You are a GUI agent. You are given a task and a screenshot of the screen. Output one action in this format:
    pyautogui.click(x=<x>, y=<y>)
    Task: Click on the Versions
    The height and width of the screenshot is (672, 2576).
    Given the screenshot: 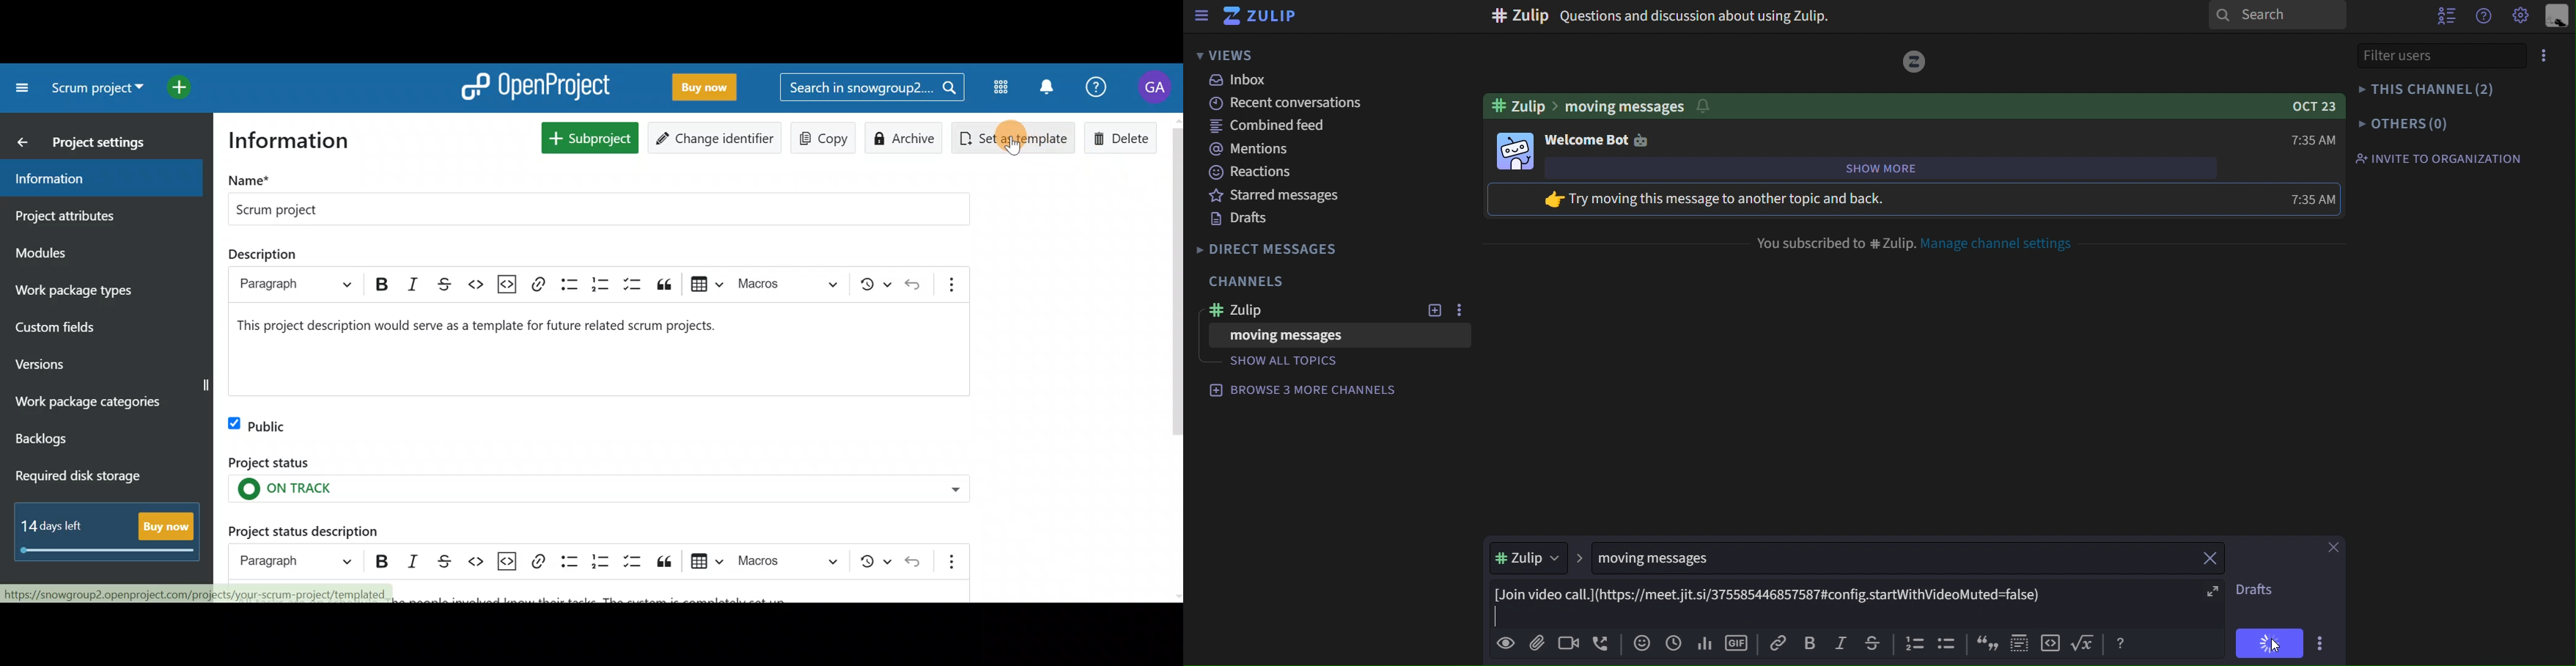 What is the action you would take?
    pyautogui.click(x=65, y=361)
    